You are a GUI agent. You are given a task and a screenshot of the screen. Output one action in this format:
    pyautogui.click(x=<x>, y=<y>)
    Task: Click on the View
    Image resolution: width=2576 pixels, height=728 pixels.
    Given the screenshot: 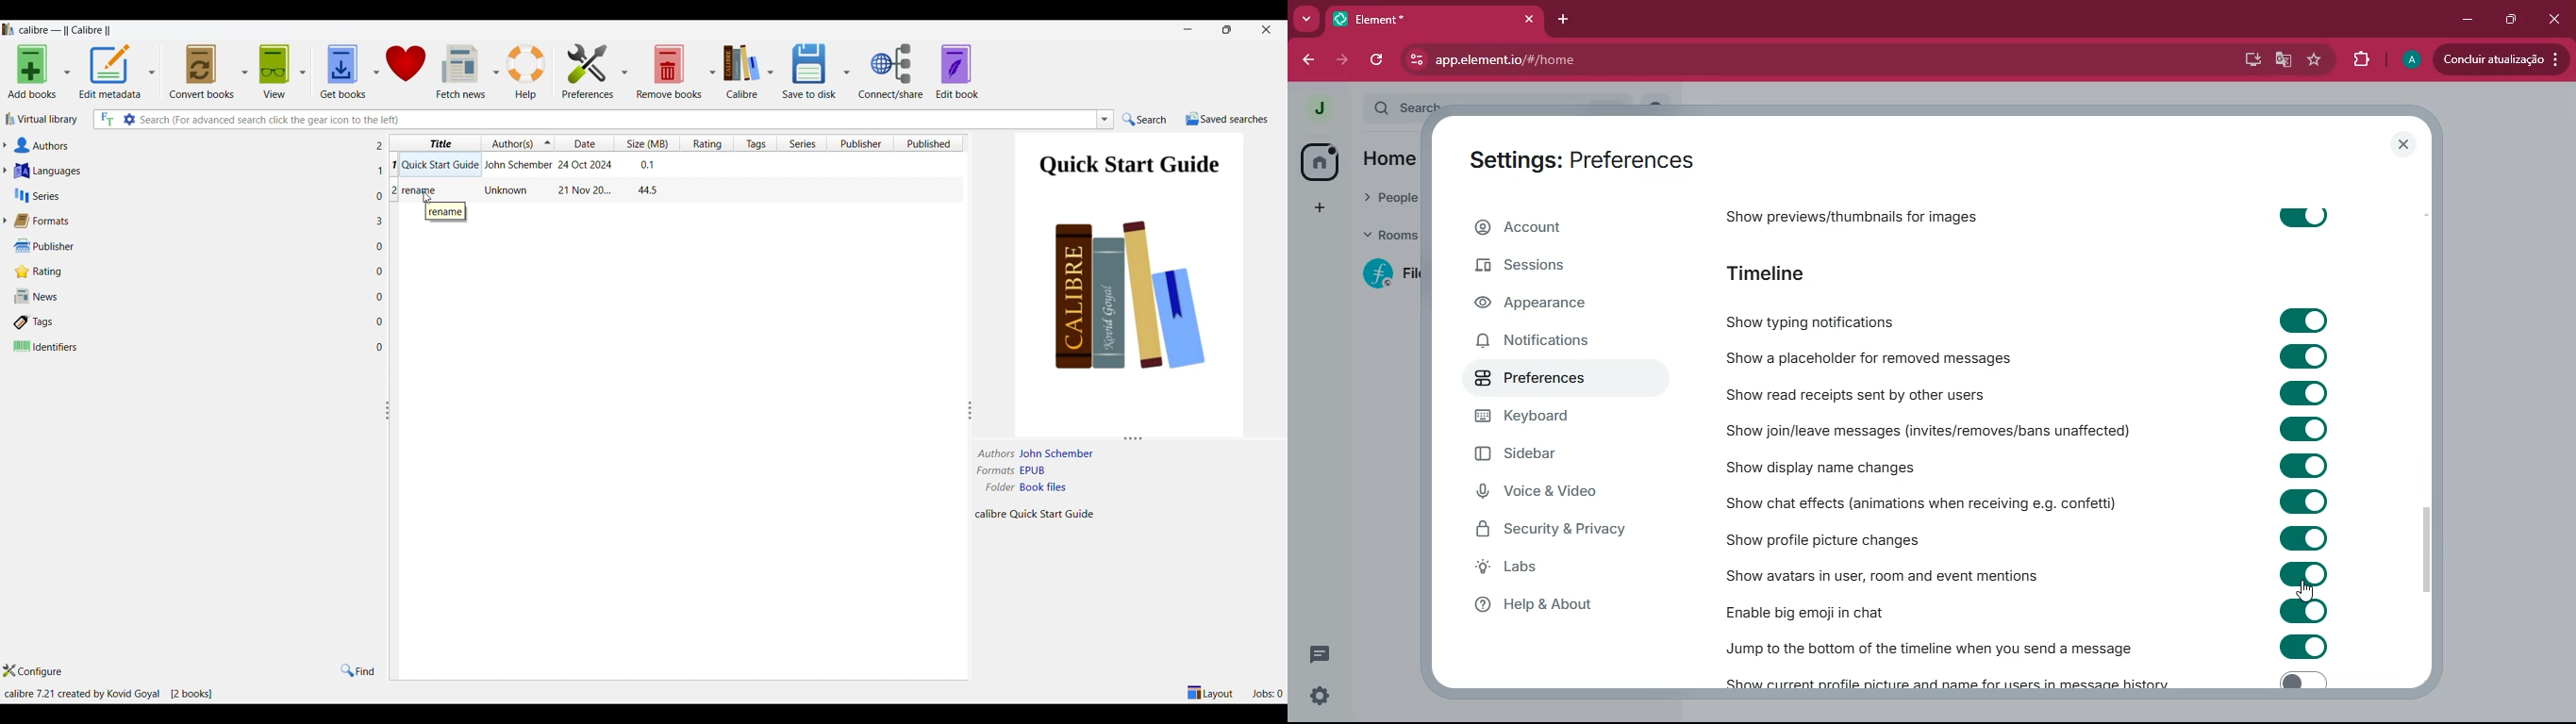 What is the action you would take?
    pyautogui.click(x=274, y=72)
    